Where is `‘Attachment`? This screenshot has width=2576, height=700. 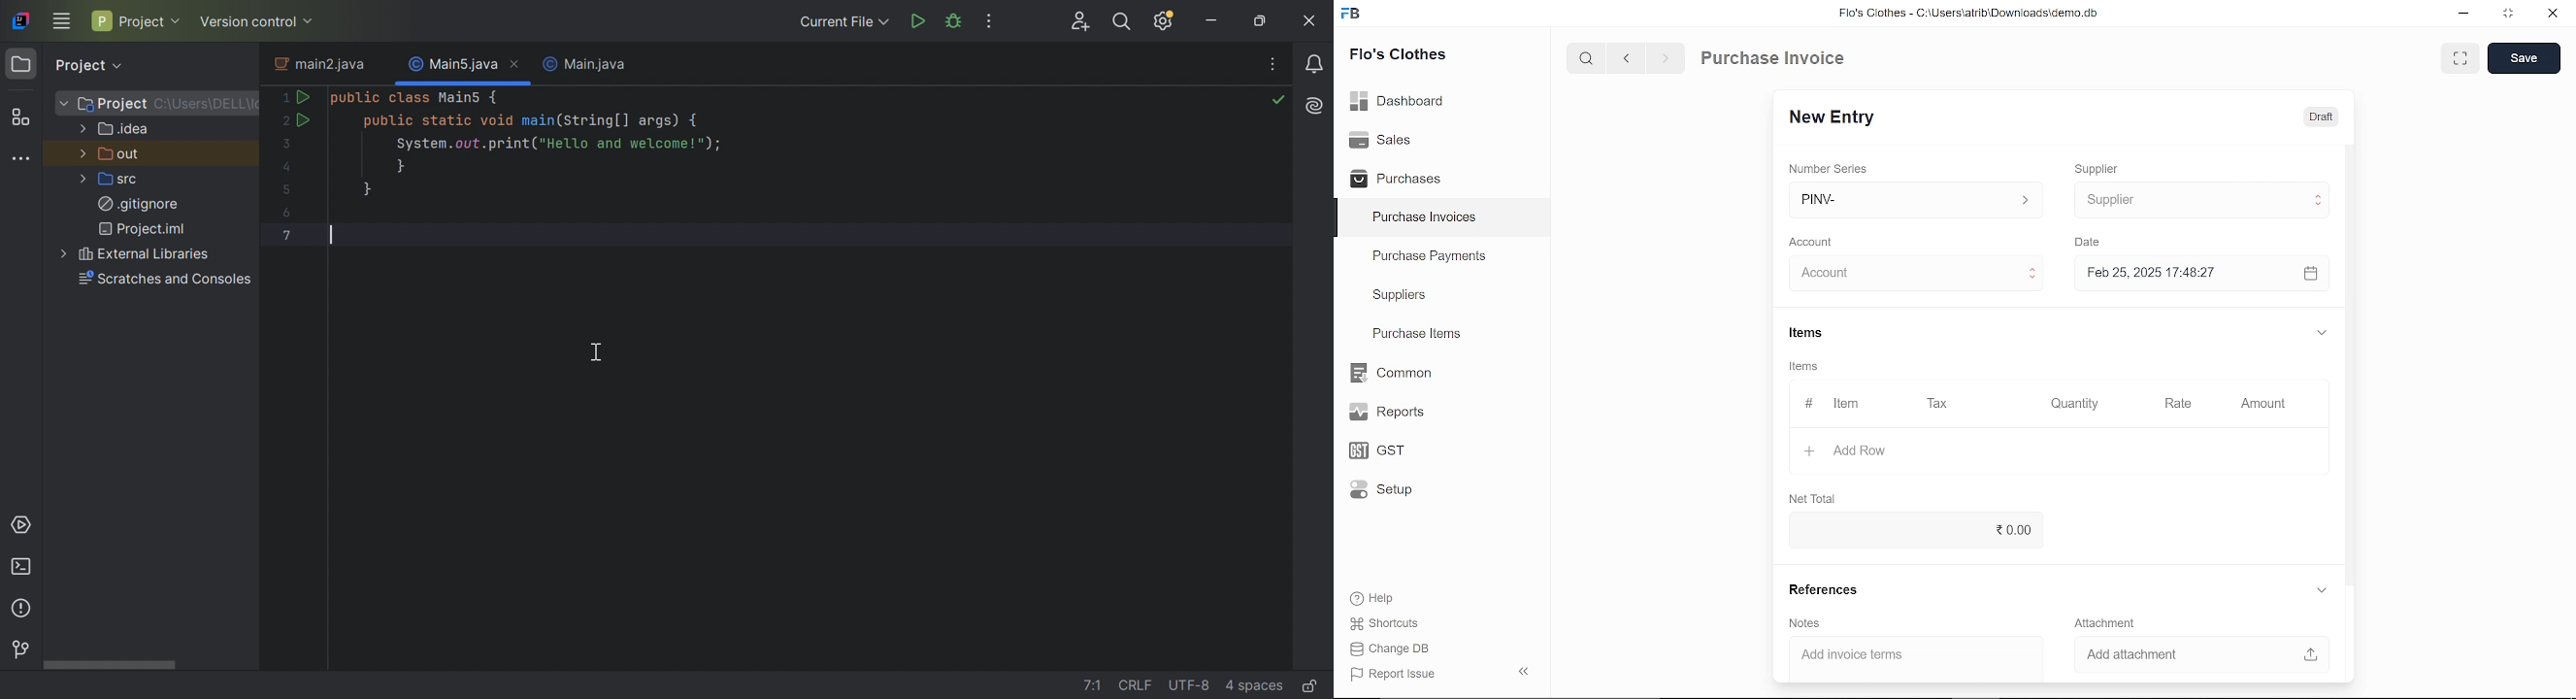 ‘Attachment is located at coordinates (2104, 622).